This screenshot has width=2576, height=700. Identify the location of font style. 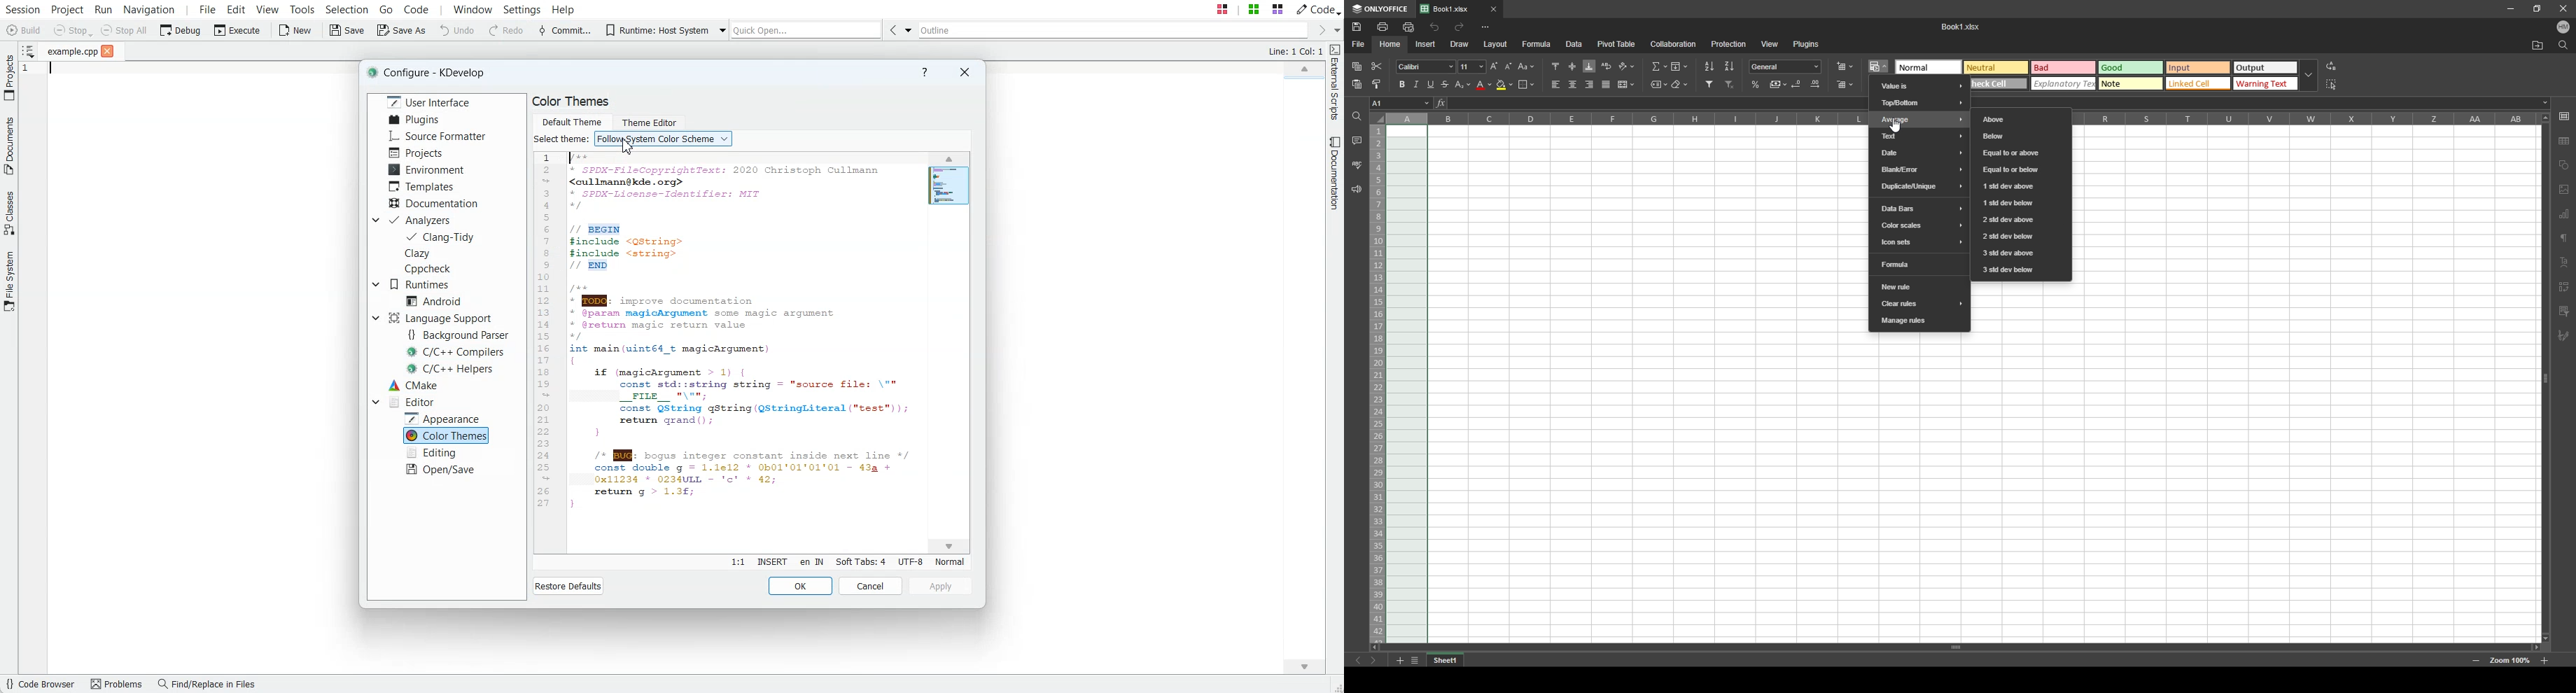
(1425, 67).